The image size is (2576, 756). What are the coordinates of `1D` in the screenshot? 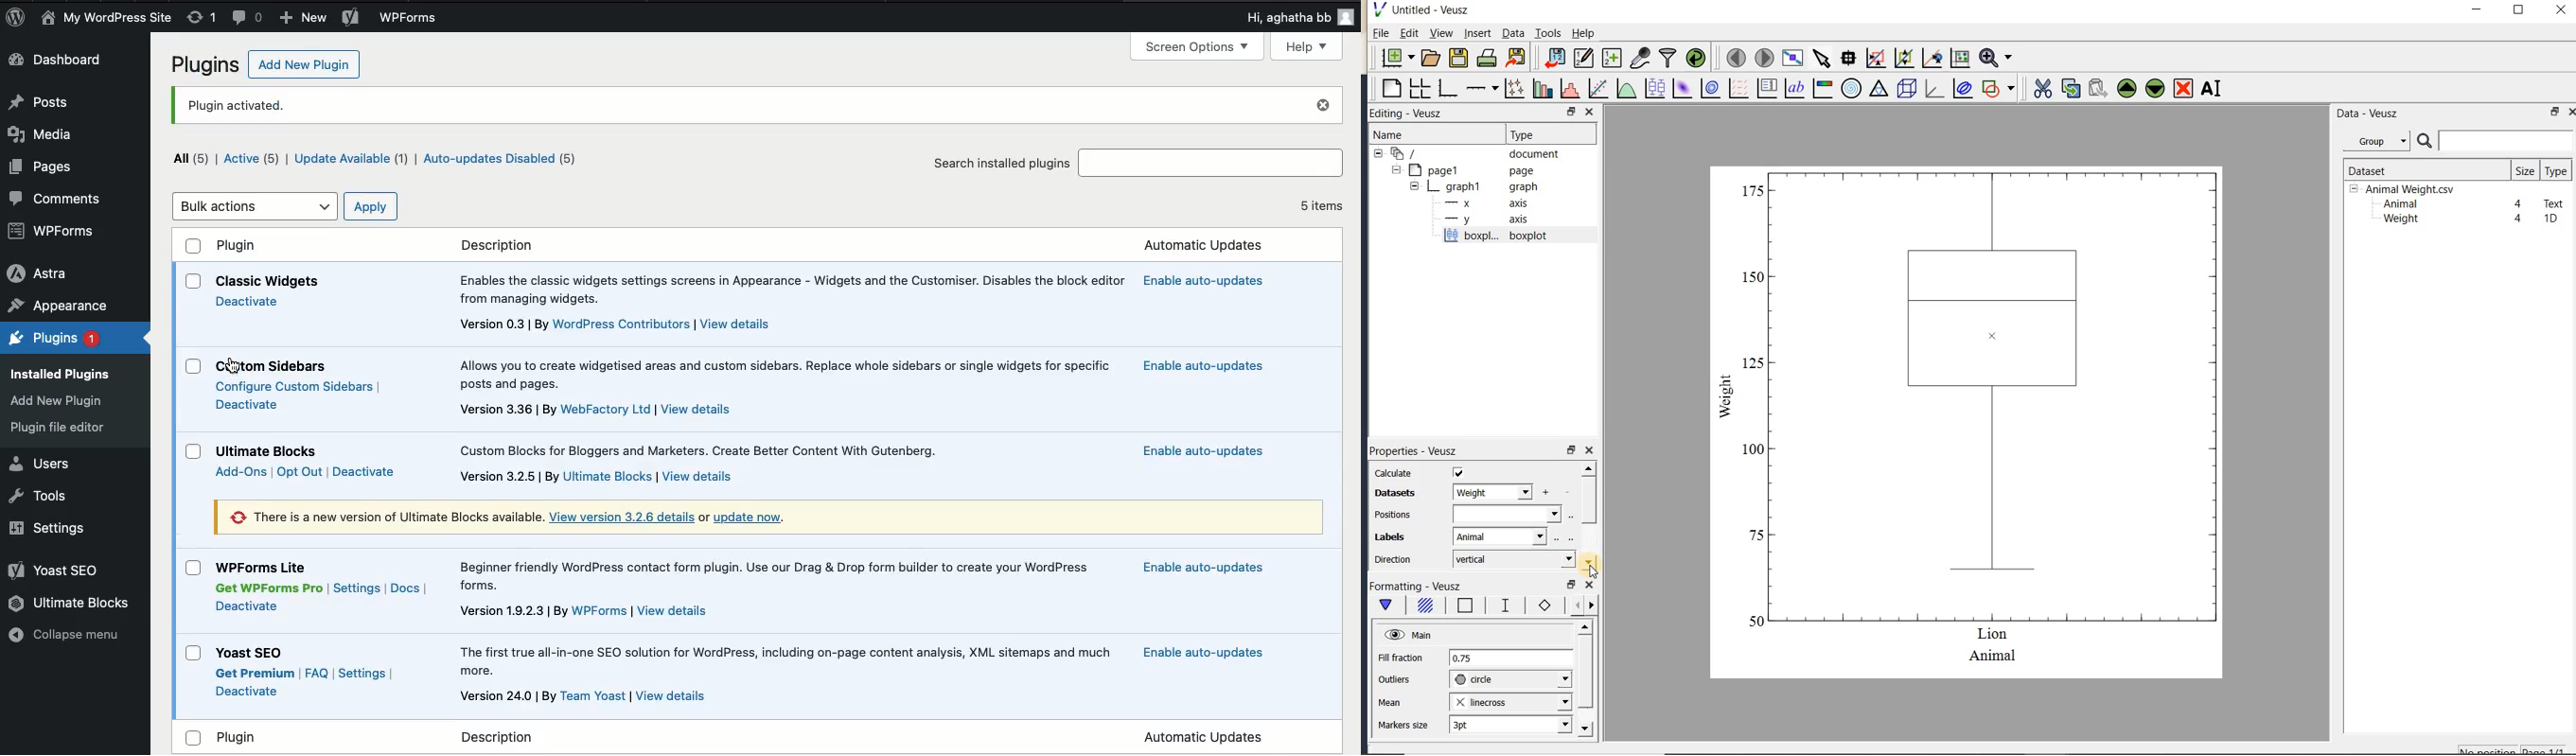 It's located at (2550, 218).